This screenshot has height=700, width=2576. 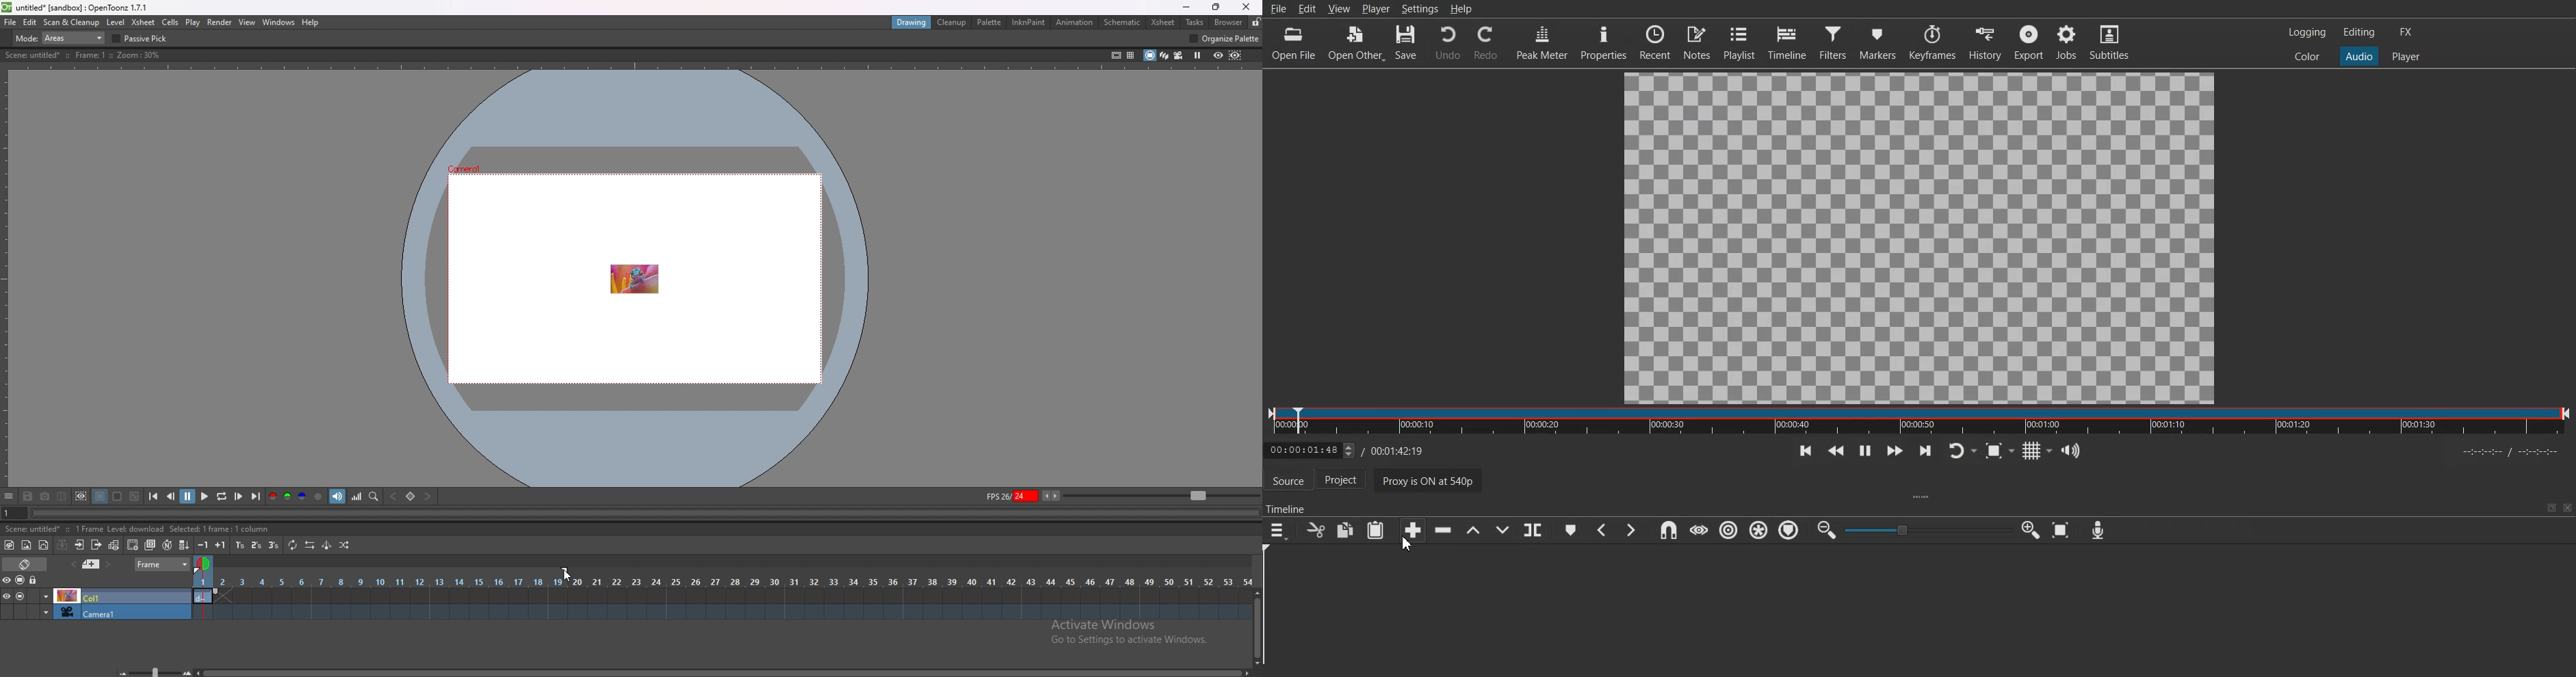 What do you see at coordinates (1357, 42) in the screenshot?
I see `Open Other` at bounding box center [1357, 42].